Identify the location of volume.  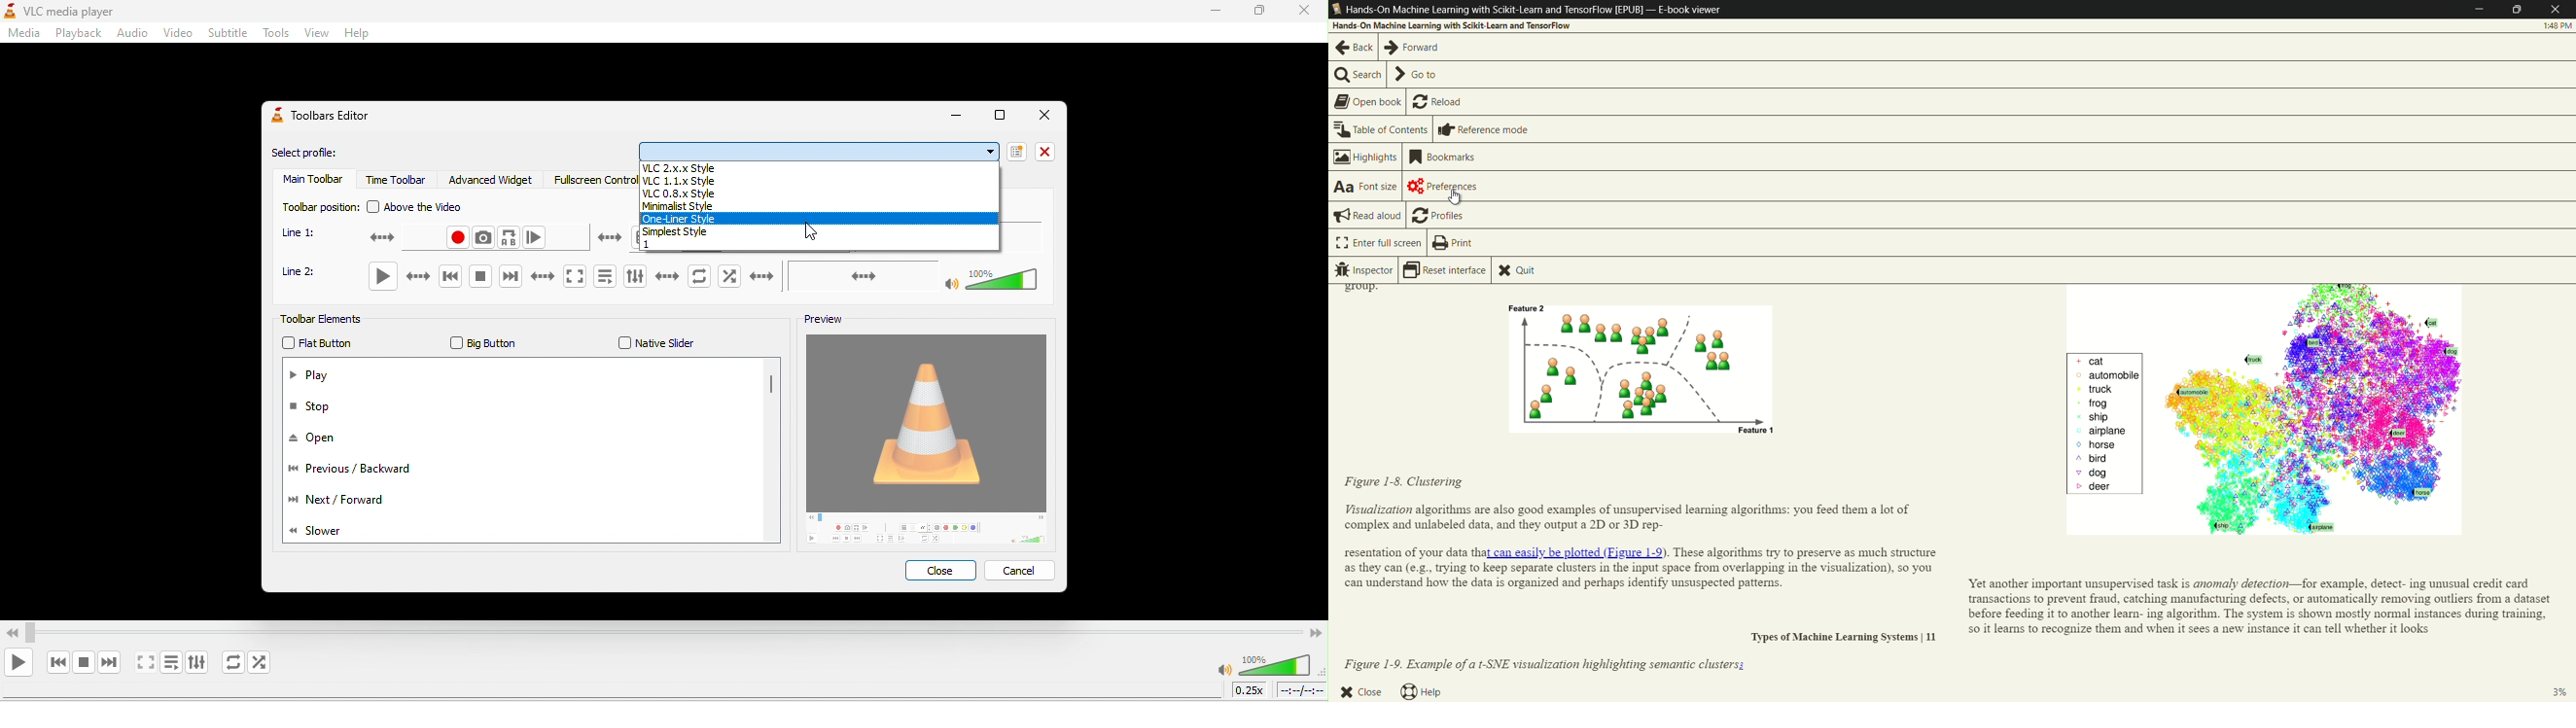
(925, 277).